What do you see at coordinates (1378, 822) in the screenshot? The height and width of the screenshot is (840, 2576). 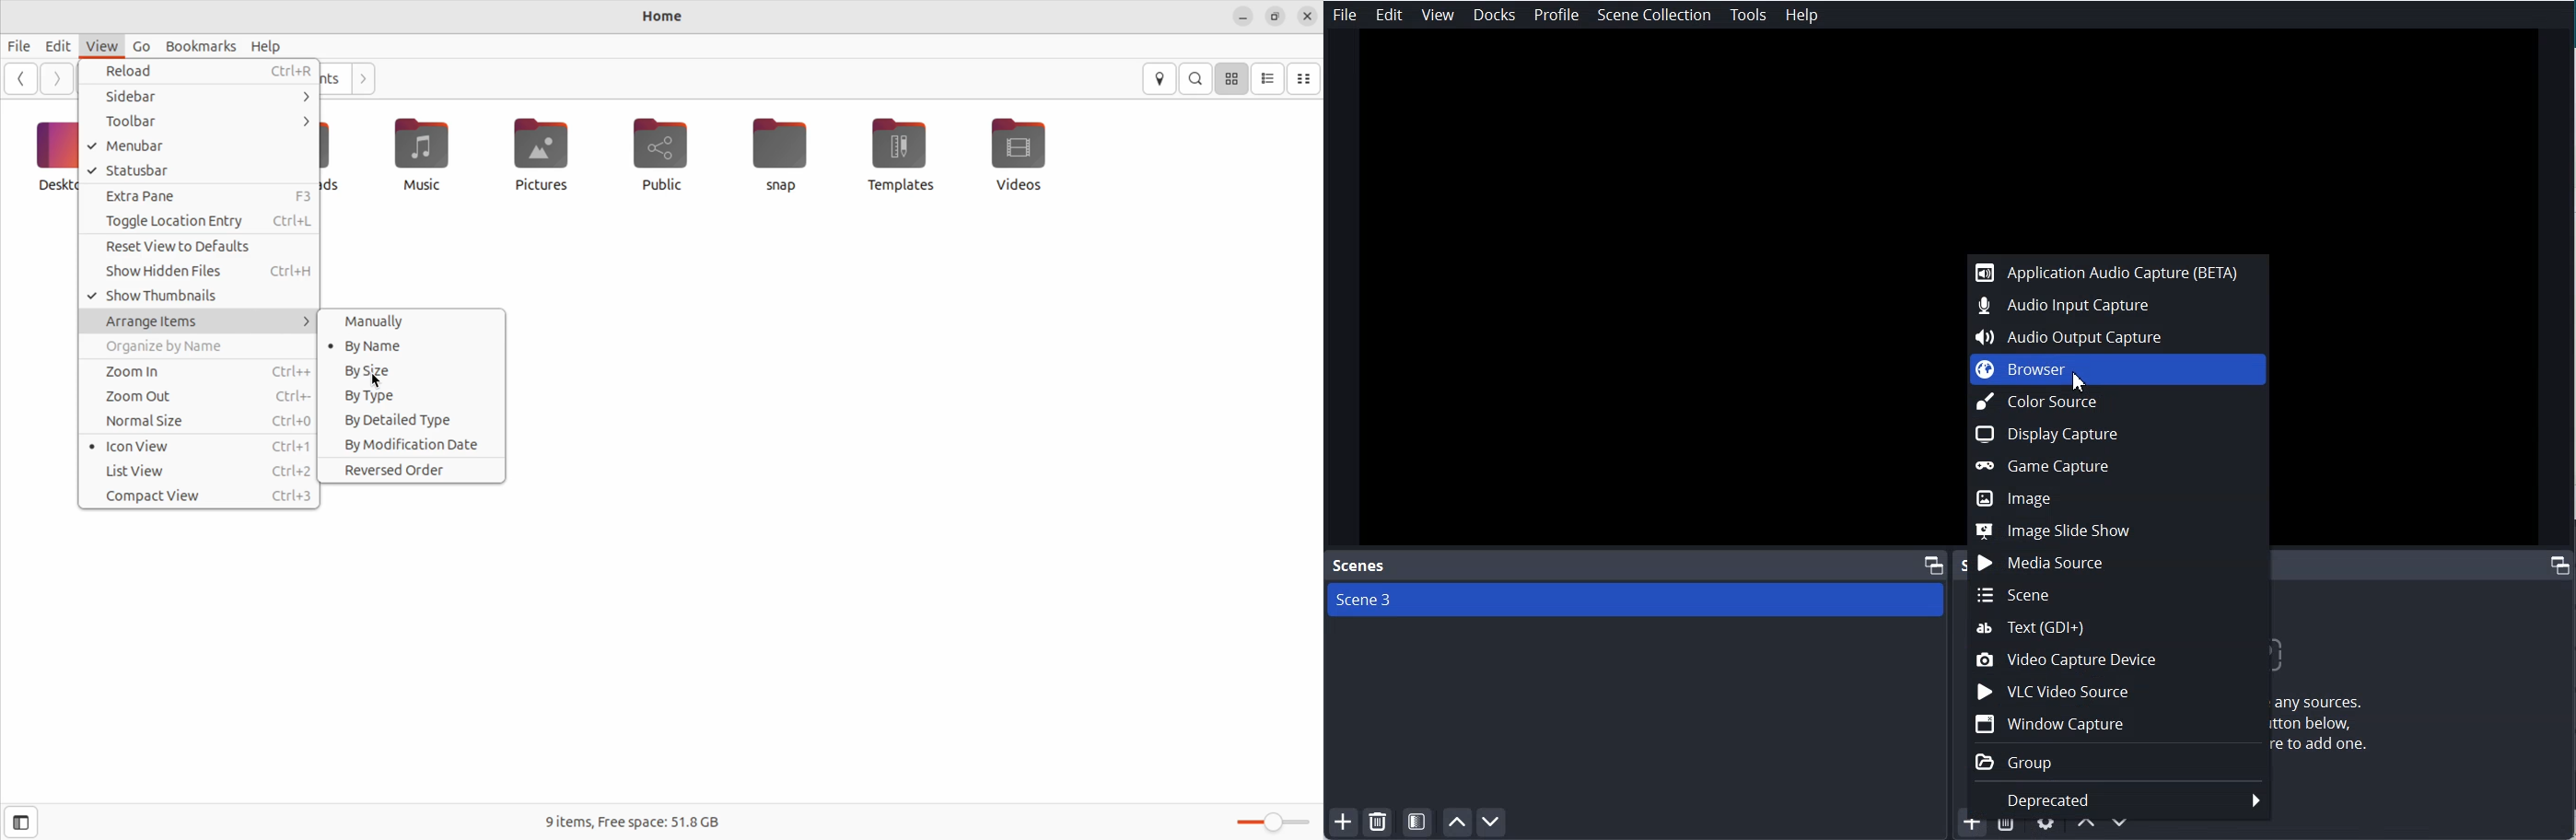 I see `Remove selected Scene` at bounding box center [1378, 822].